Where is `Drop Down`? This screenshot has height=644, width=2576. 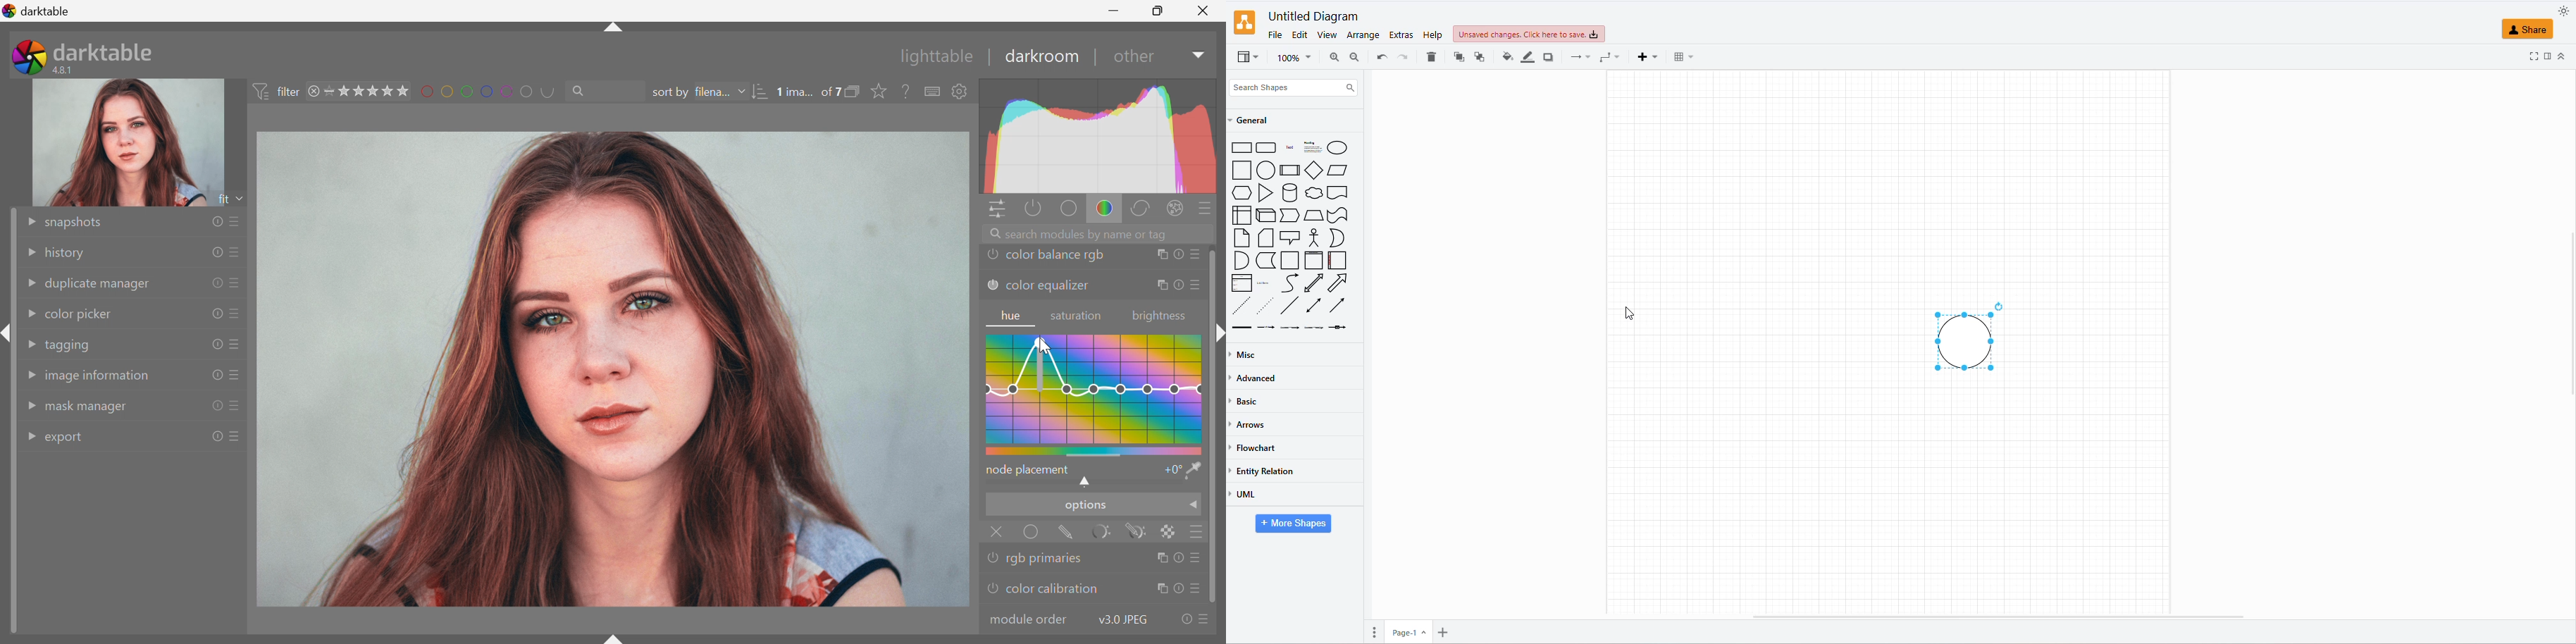 Drop Down is located at coordinates (28, 344).